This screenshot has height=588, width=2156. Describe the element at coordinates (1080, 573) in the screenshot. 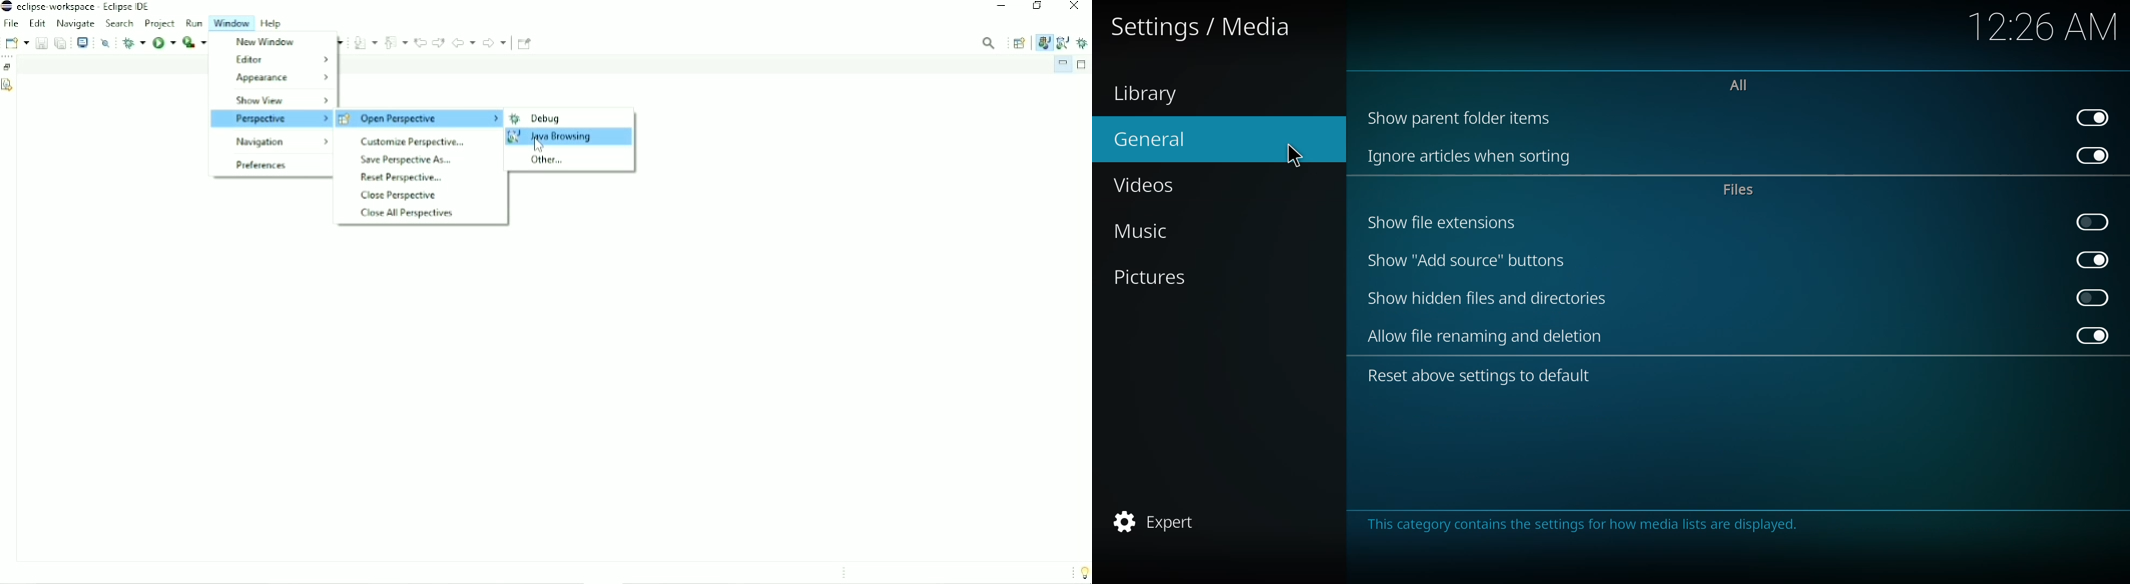

I see `Tip` at that location.